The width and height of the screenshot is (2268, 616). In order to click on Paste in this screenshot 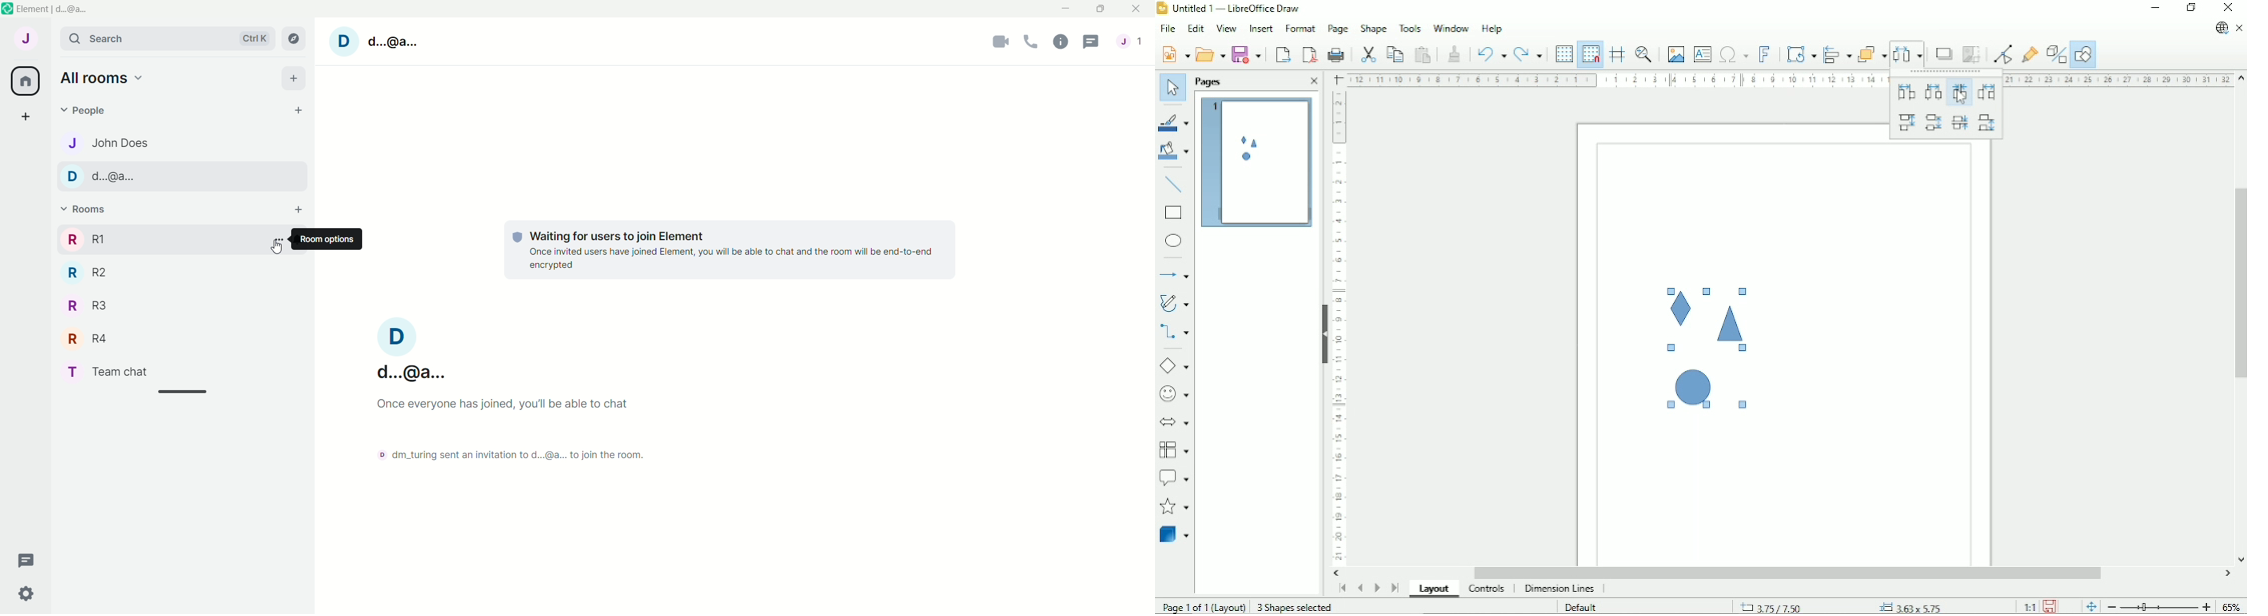, I will do `click(1423, 53)`.